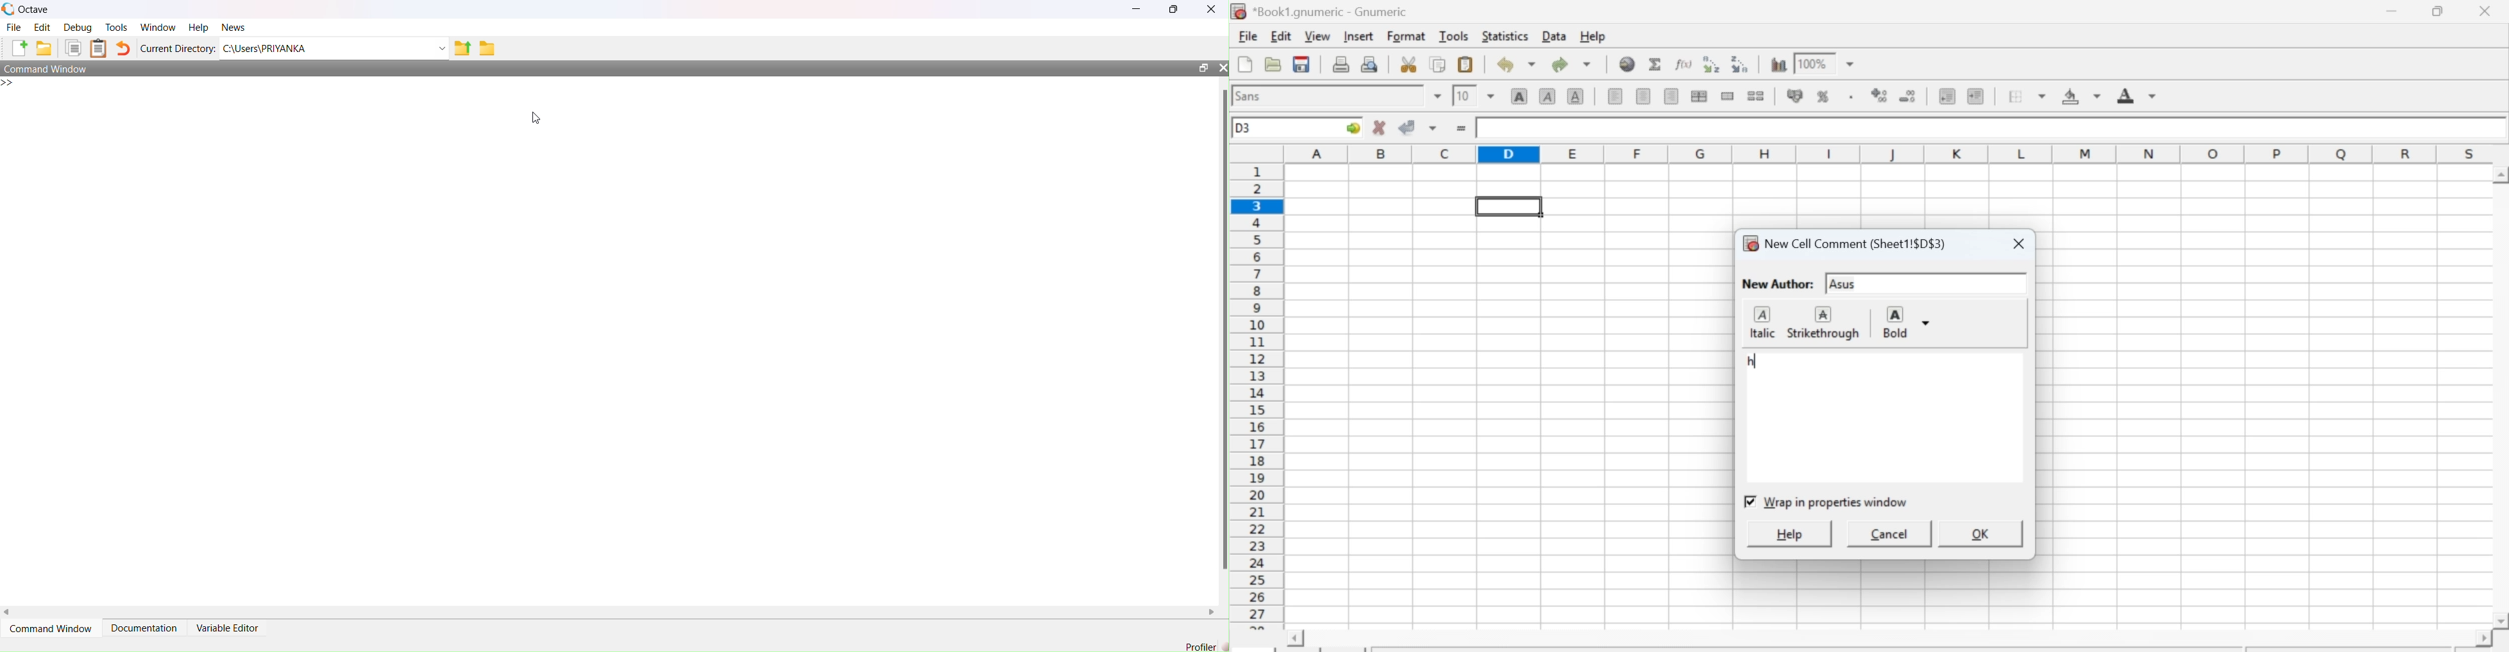 The image size is (2520, 672). What do you see at coordinates (2018, 241) in the screenshot?
I see `close` at bounding box center [2018, 241].